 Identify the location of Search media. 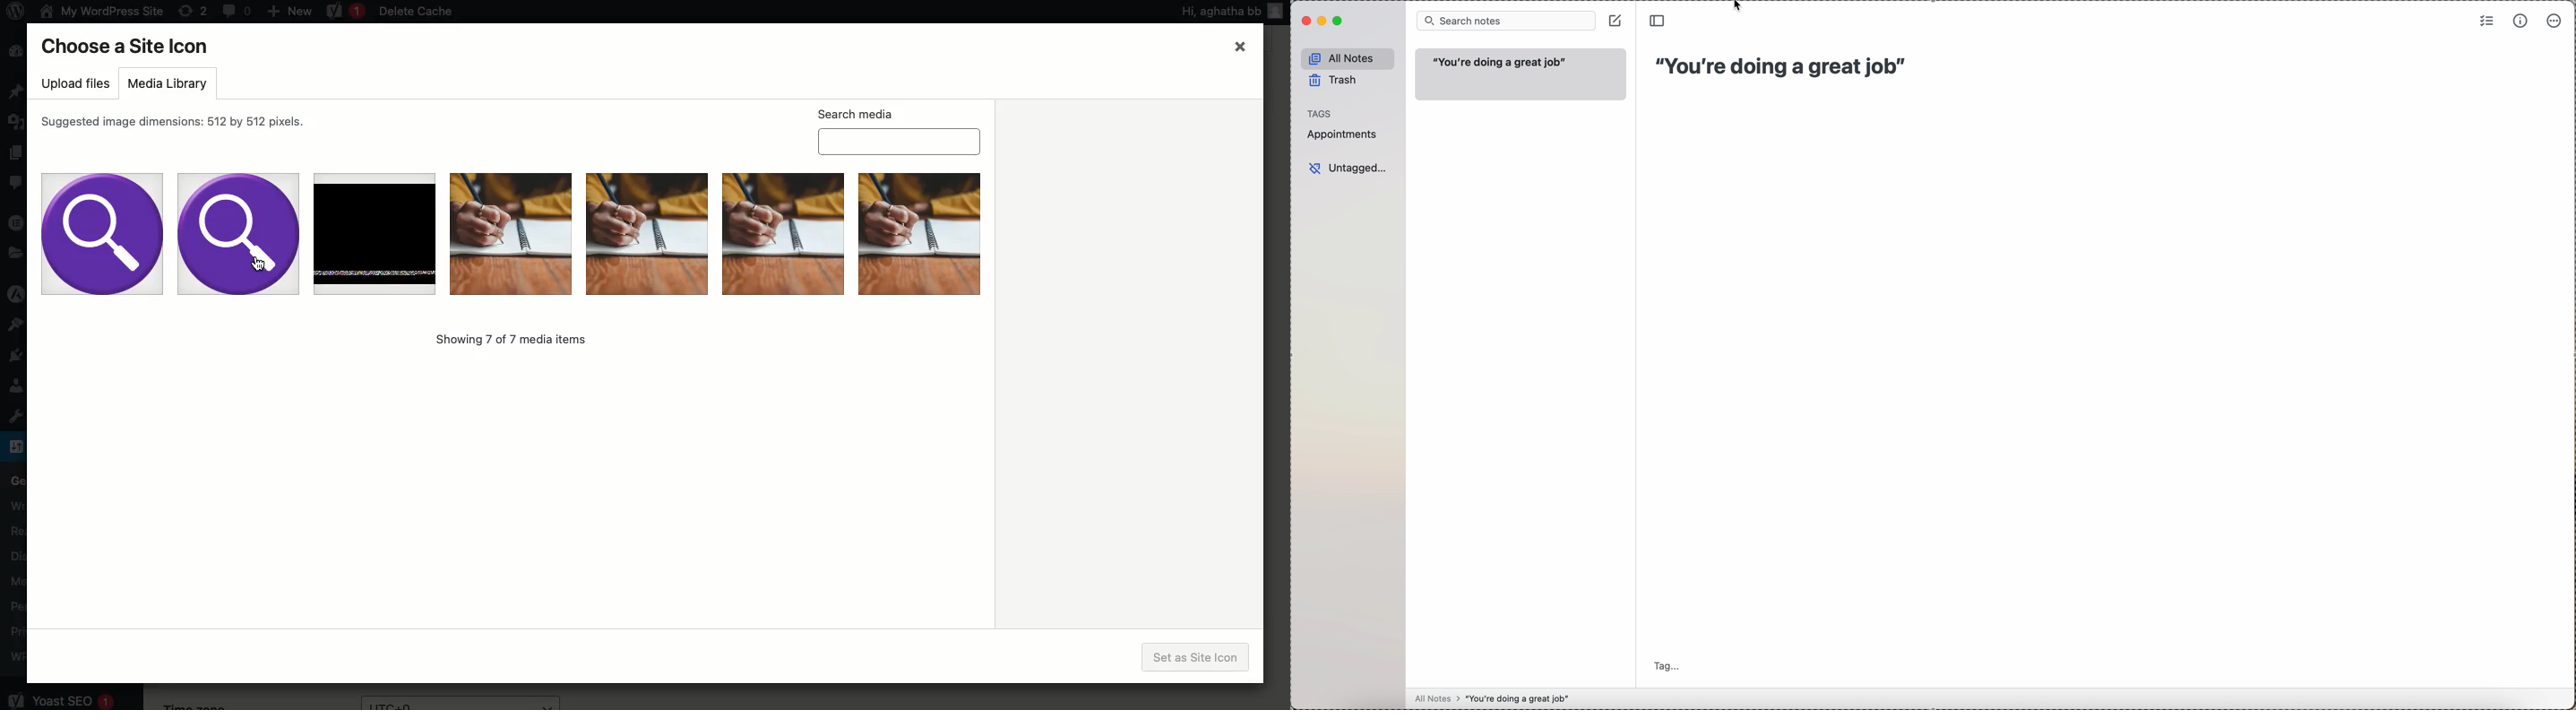
(899, 130).